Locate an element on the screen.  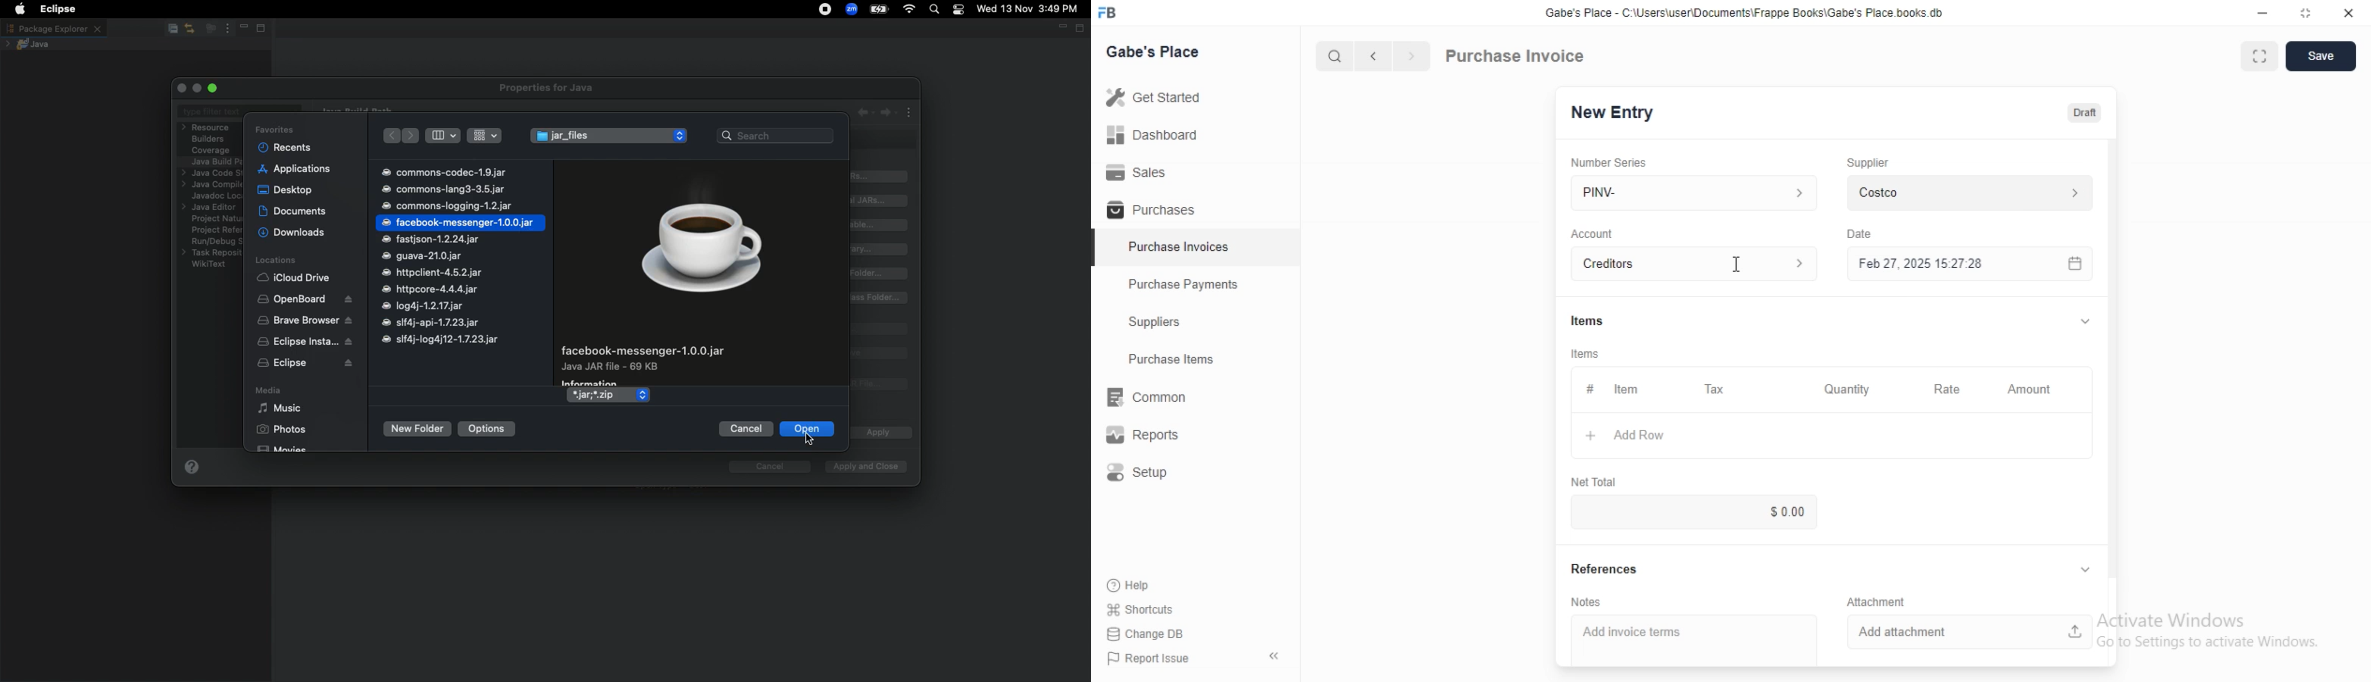
Apple logo is located at coordinates (20, 9).